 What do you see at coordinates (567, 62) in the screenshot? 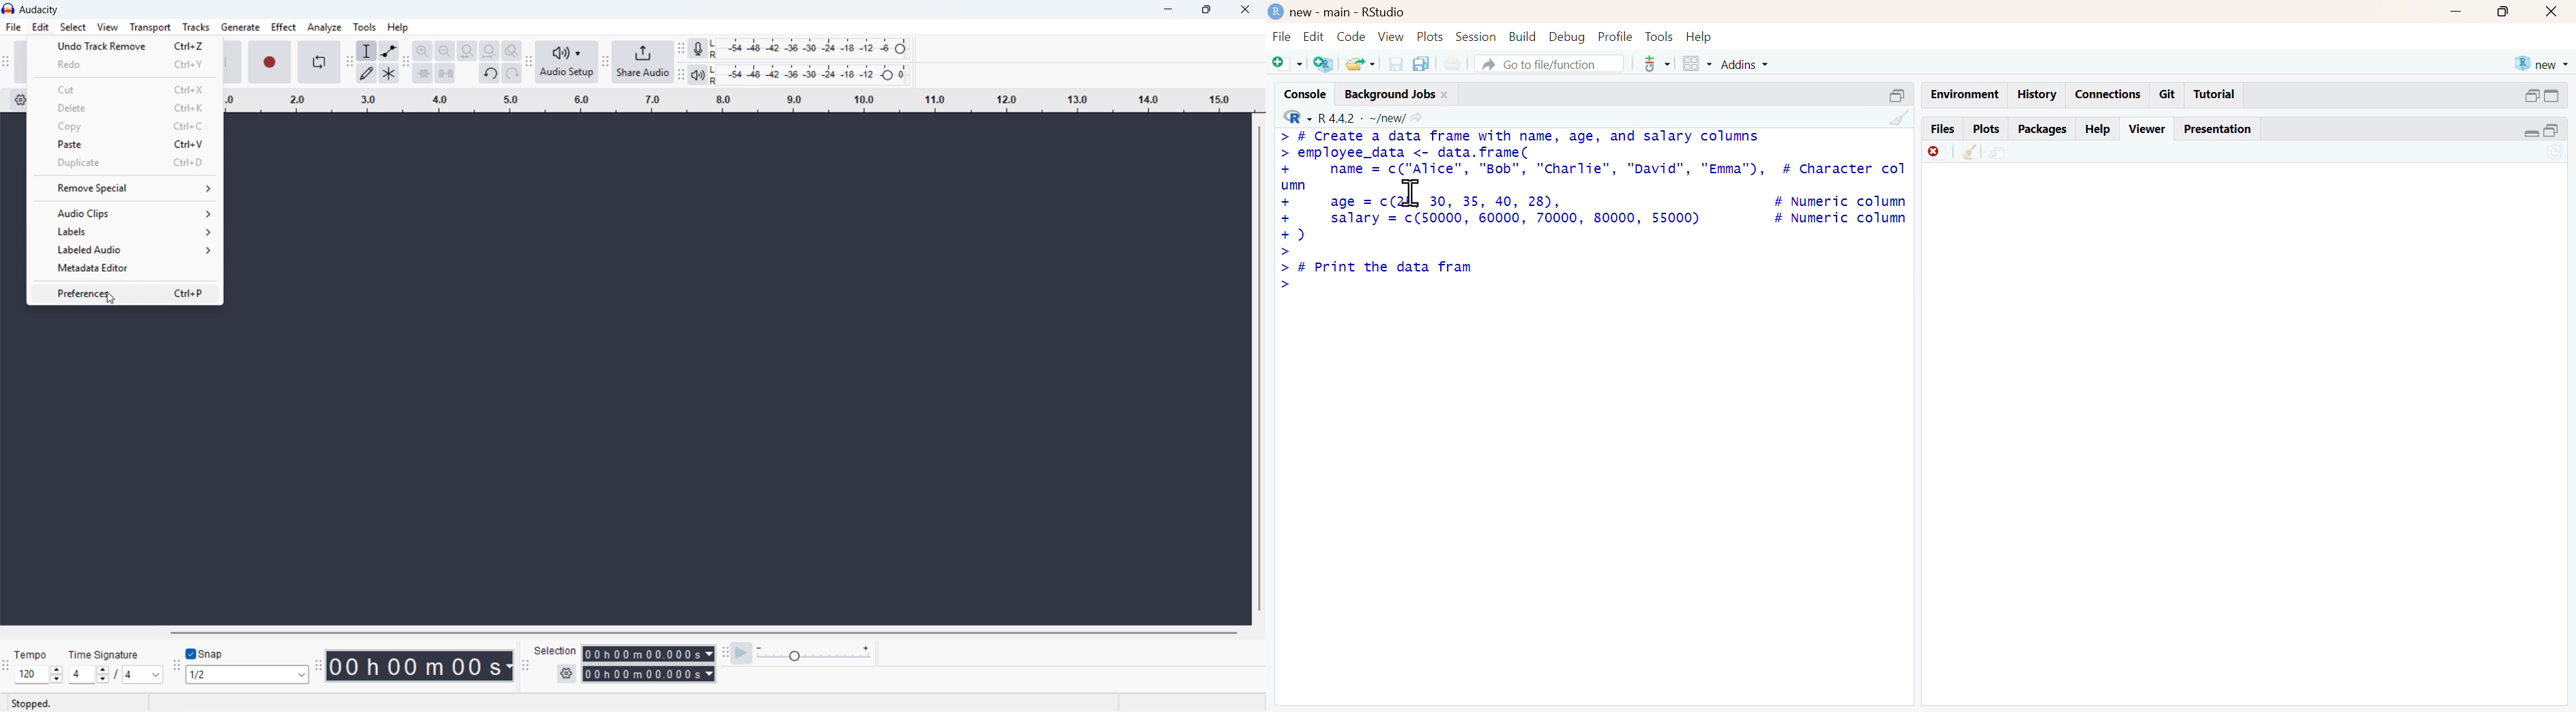
I see `audio setup` at bounding box center [567, 62].